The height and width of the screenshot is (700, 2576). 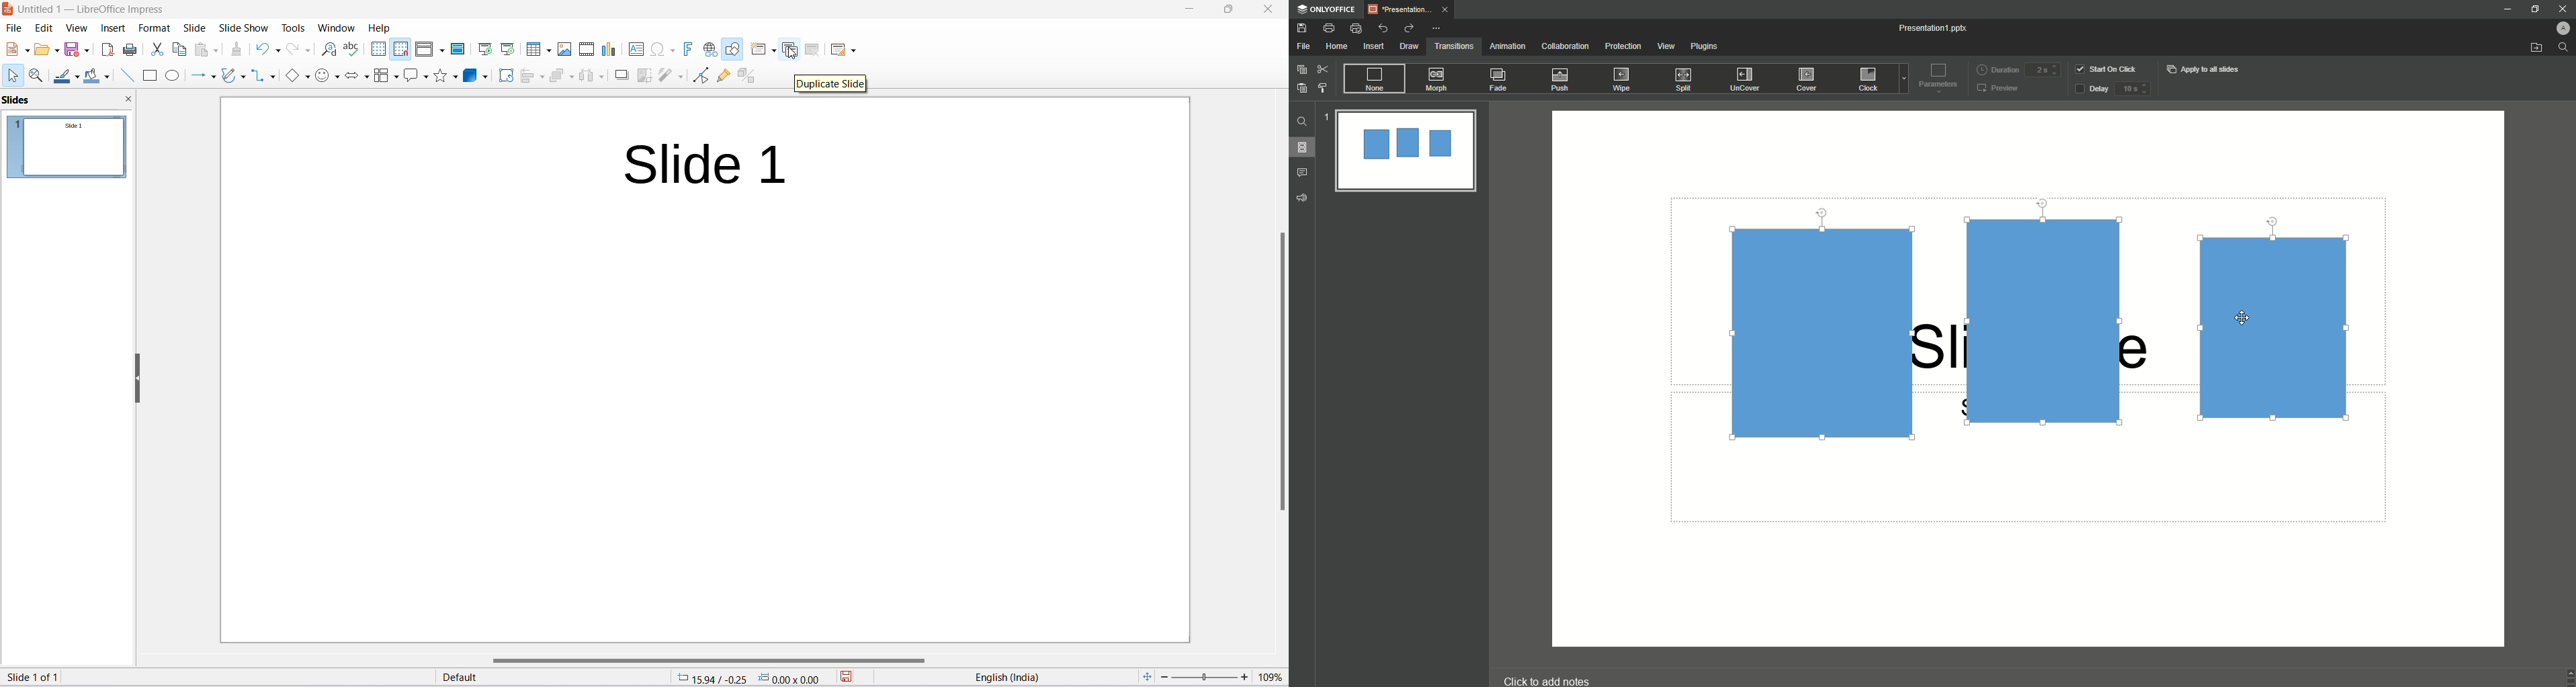 I want to click on Profile, so click(x=2557, y=26).